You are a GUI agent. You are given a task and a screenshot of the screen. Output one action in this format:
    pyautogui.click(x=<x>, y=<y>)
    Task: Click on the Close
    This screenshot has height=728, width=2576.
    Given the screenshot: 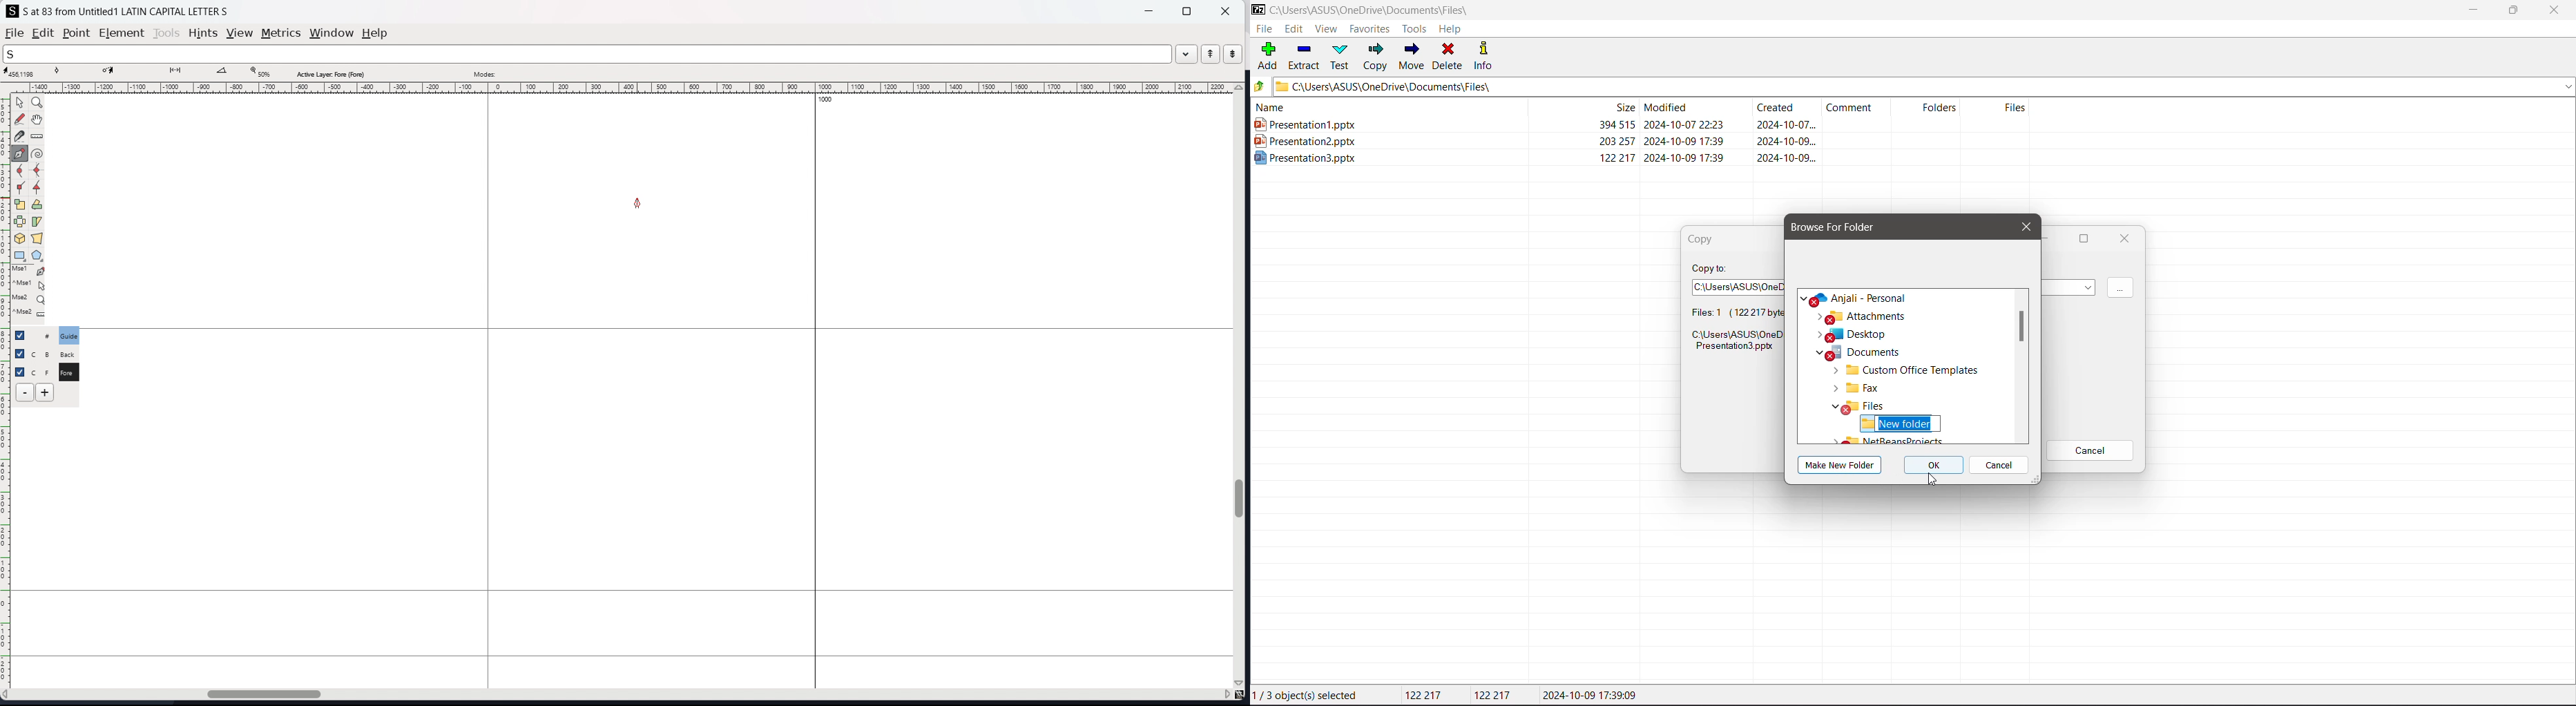 What is the action you would take?
    pyautogui.click(x=2024, y=226)
    